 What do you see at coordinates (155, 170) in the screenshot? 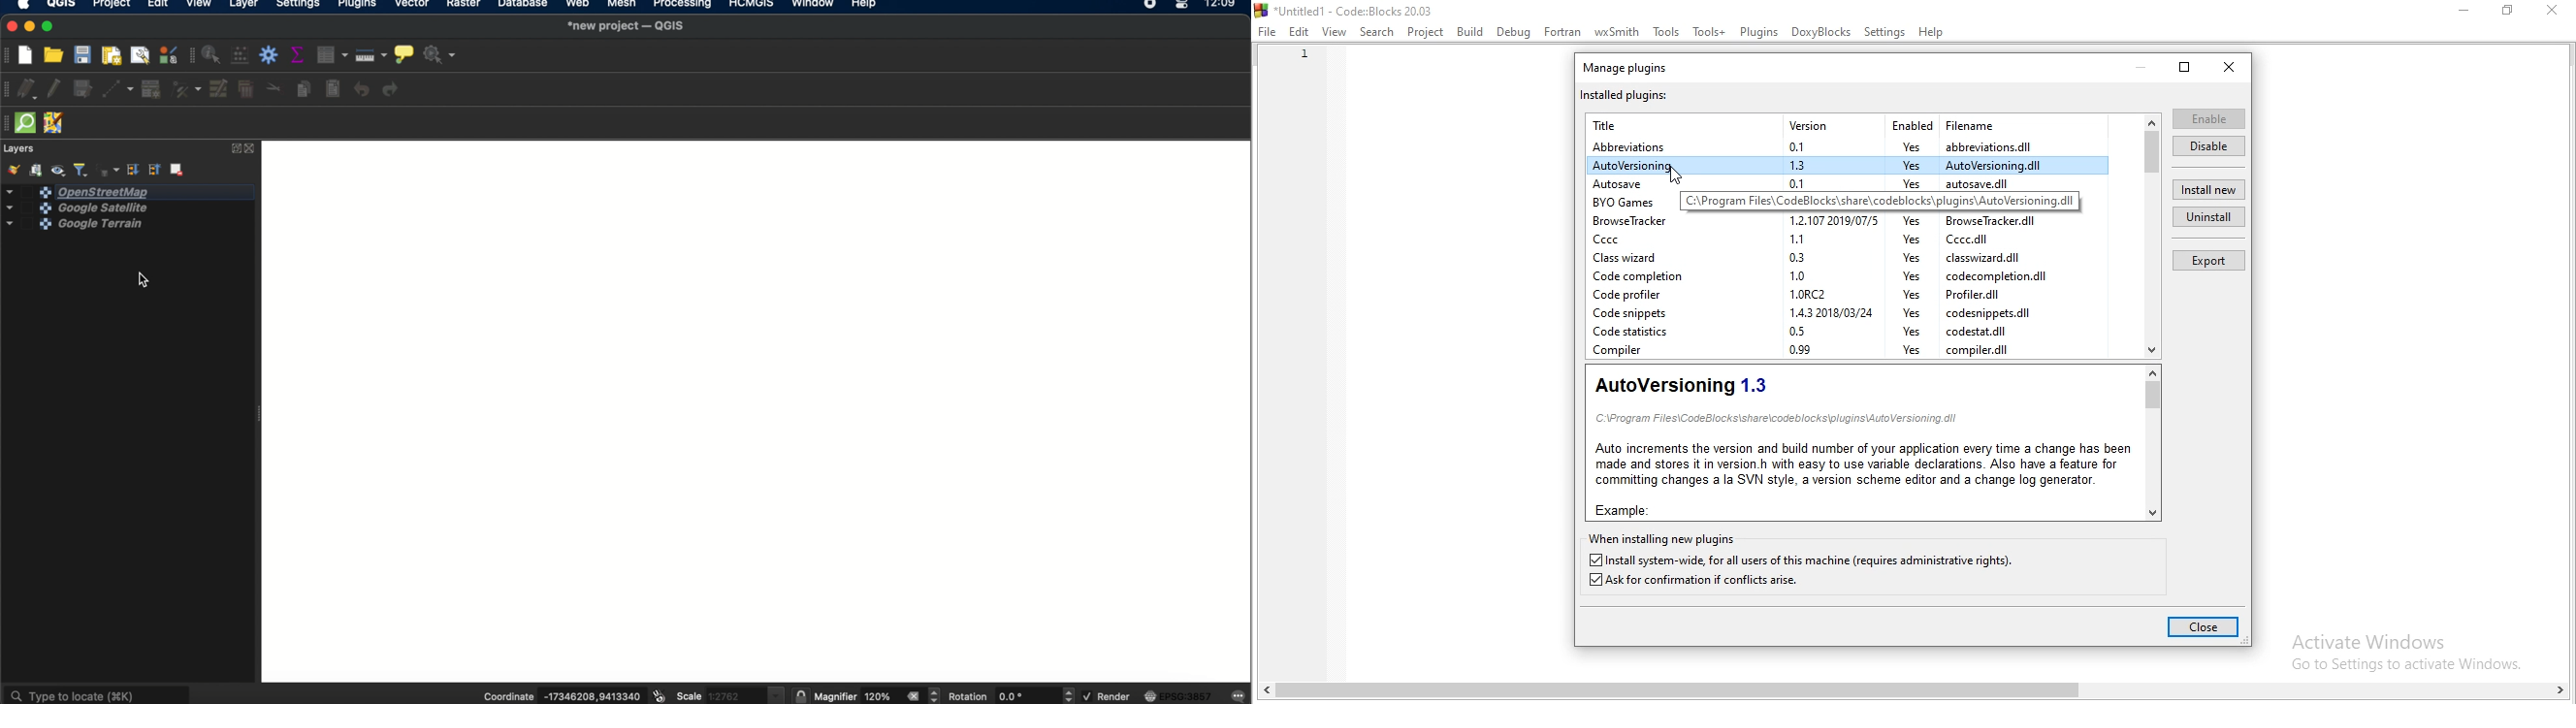
I see `collapse all` at bounding box center [155, 170].